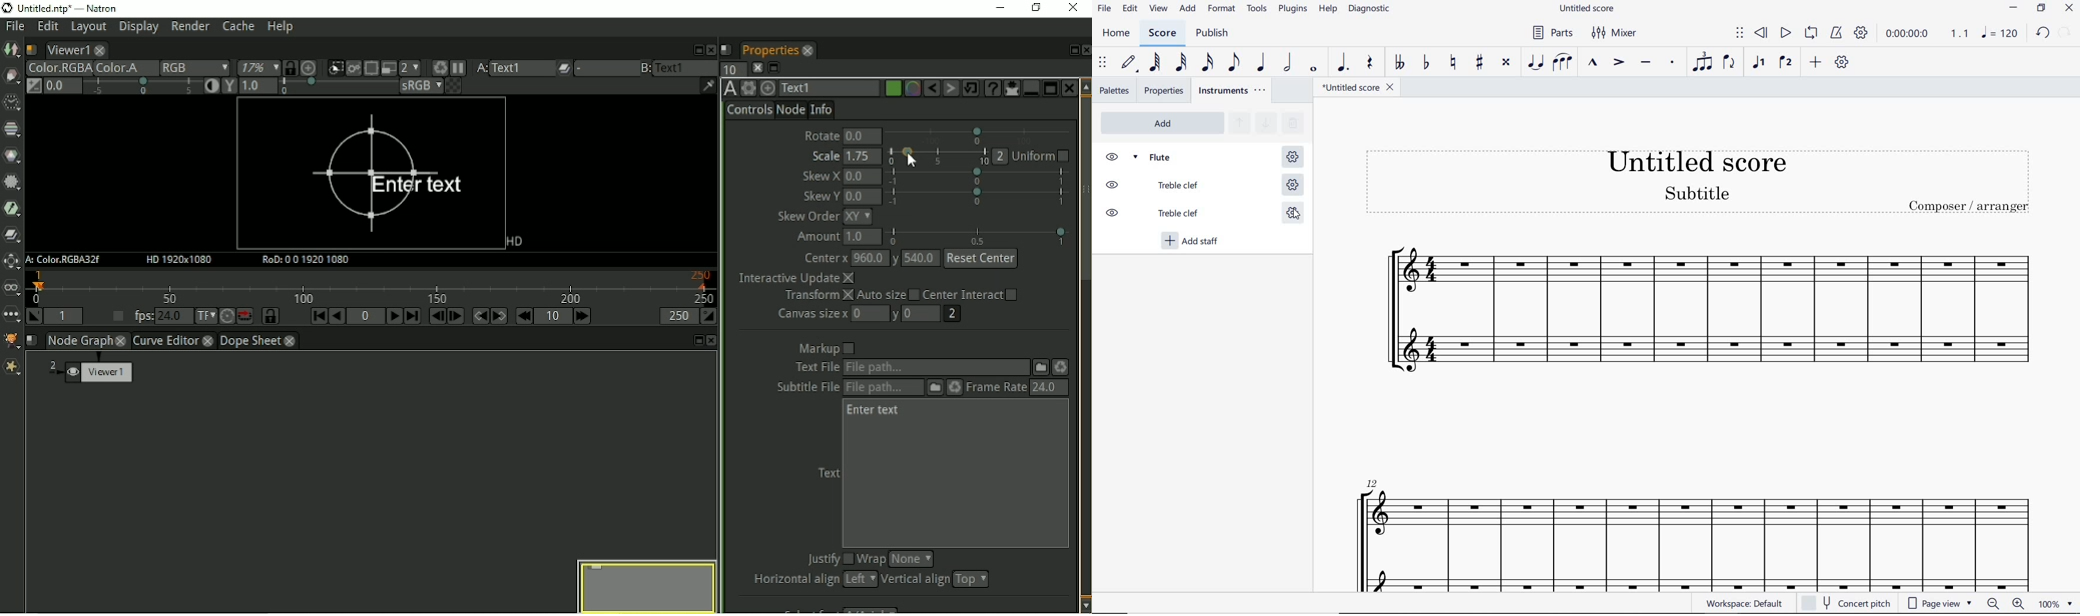  Describe the element at coordinates (1357, 88) in the screenshot. I see `file name` at that location.